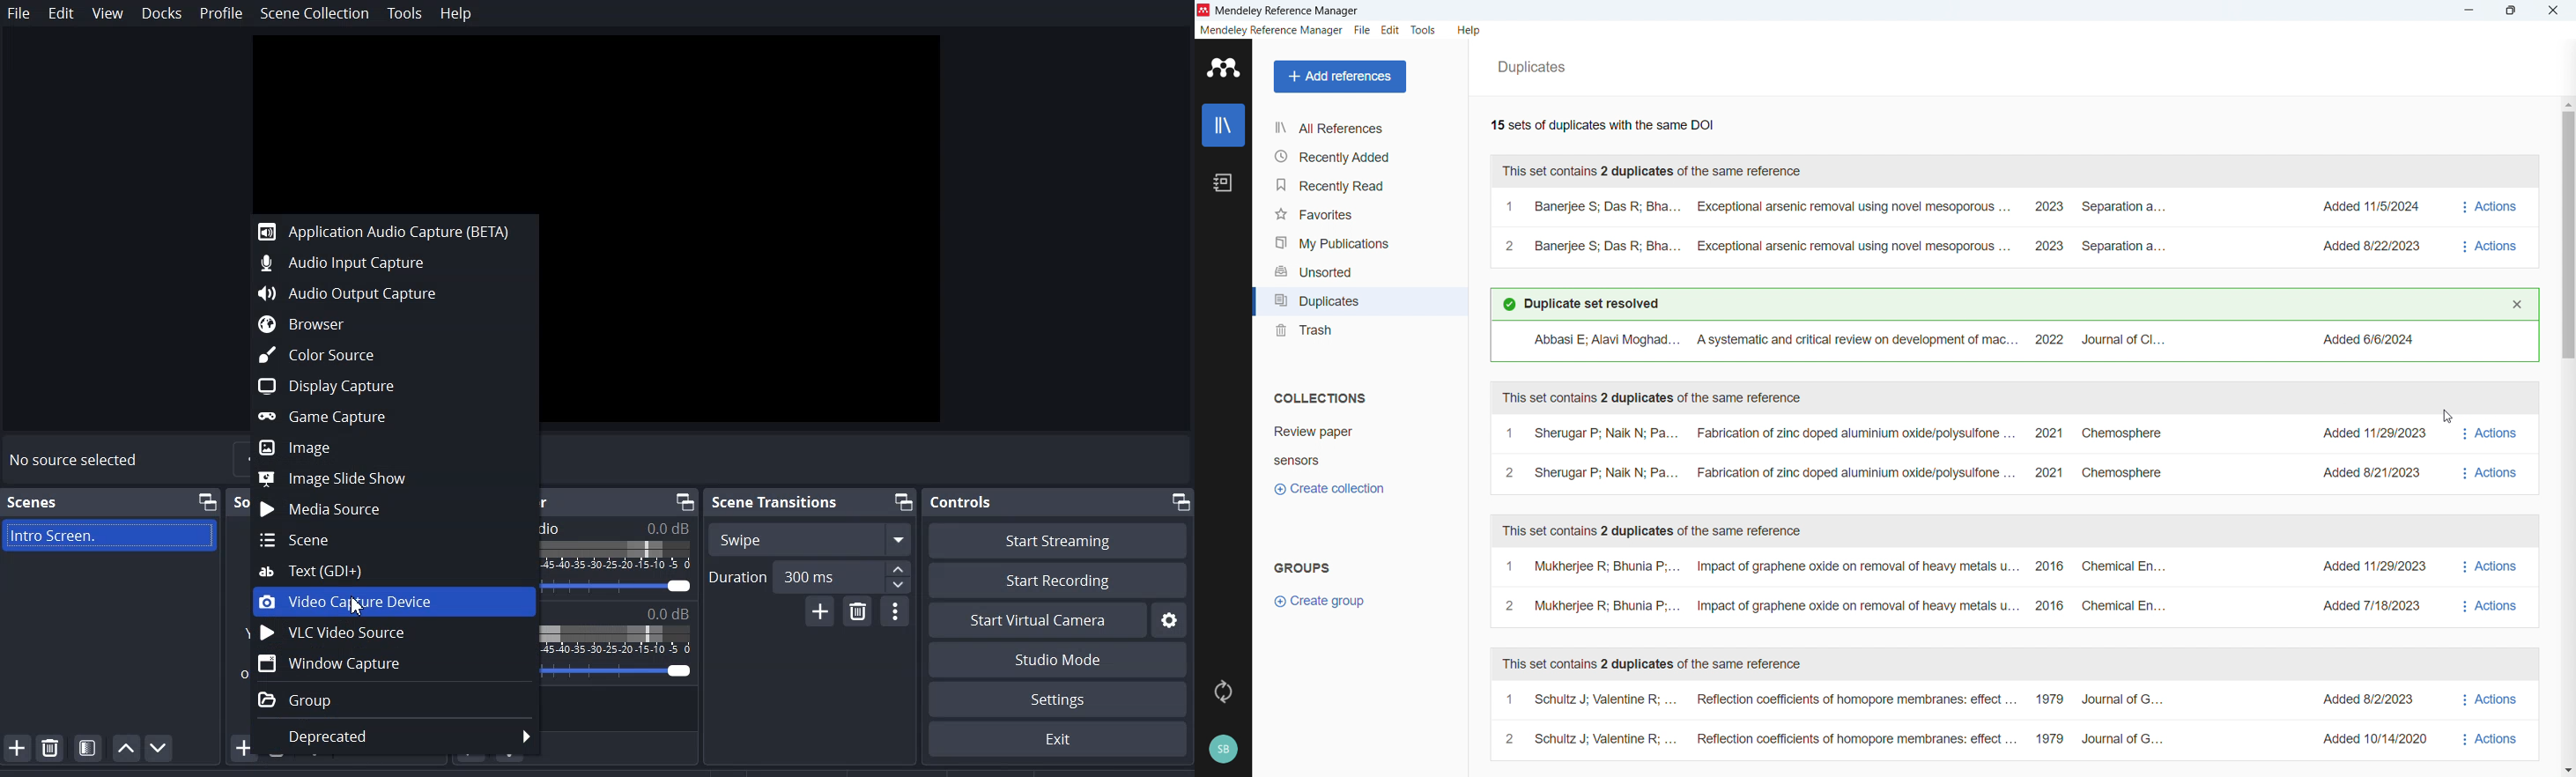  What do you see at coordinates (384, 634) in the screenshot?
I see `VLC Video Source` at bounding box center [384, 634].